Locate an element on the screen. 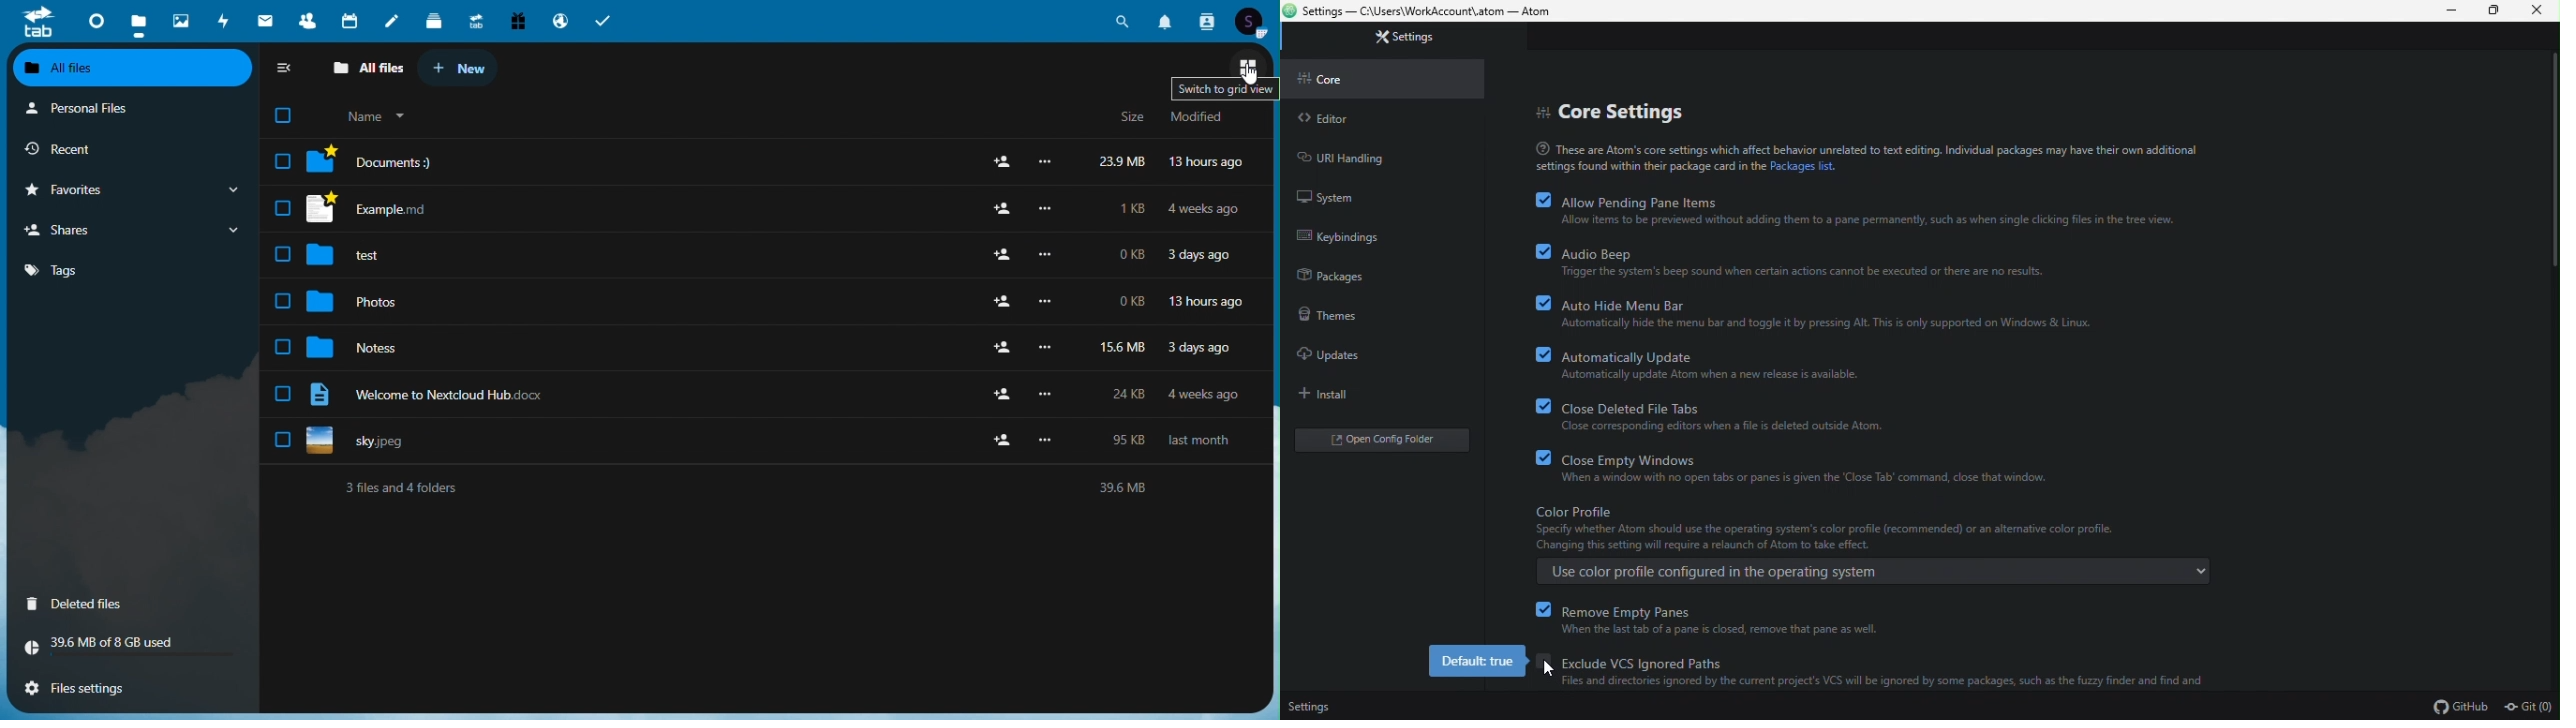 This screenshot has height=728, width=2576. 13 hours ago is located at coordinates (1206, 162).